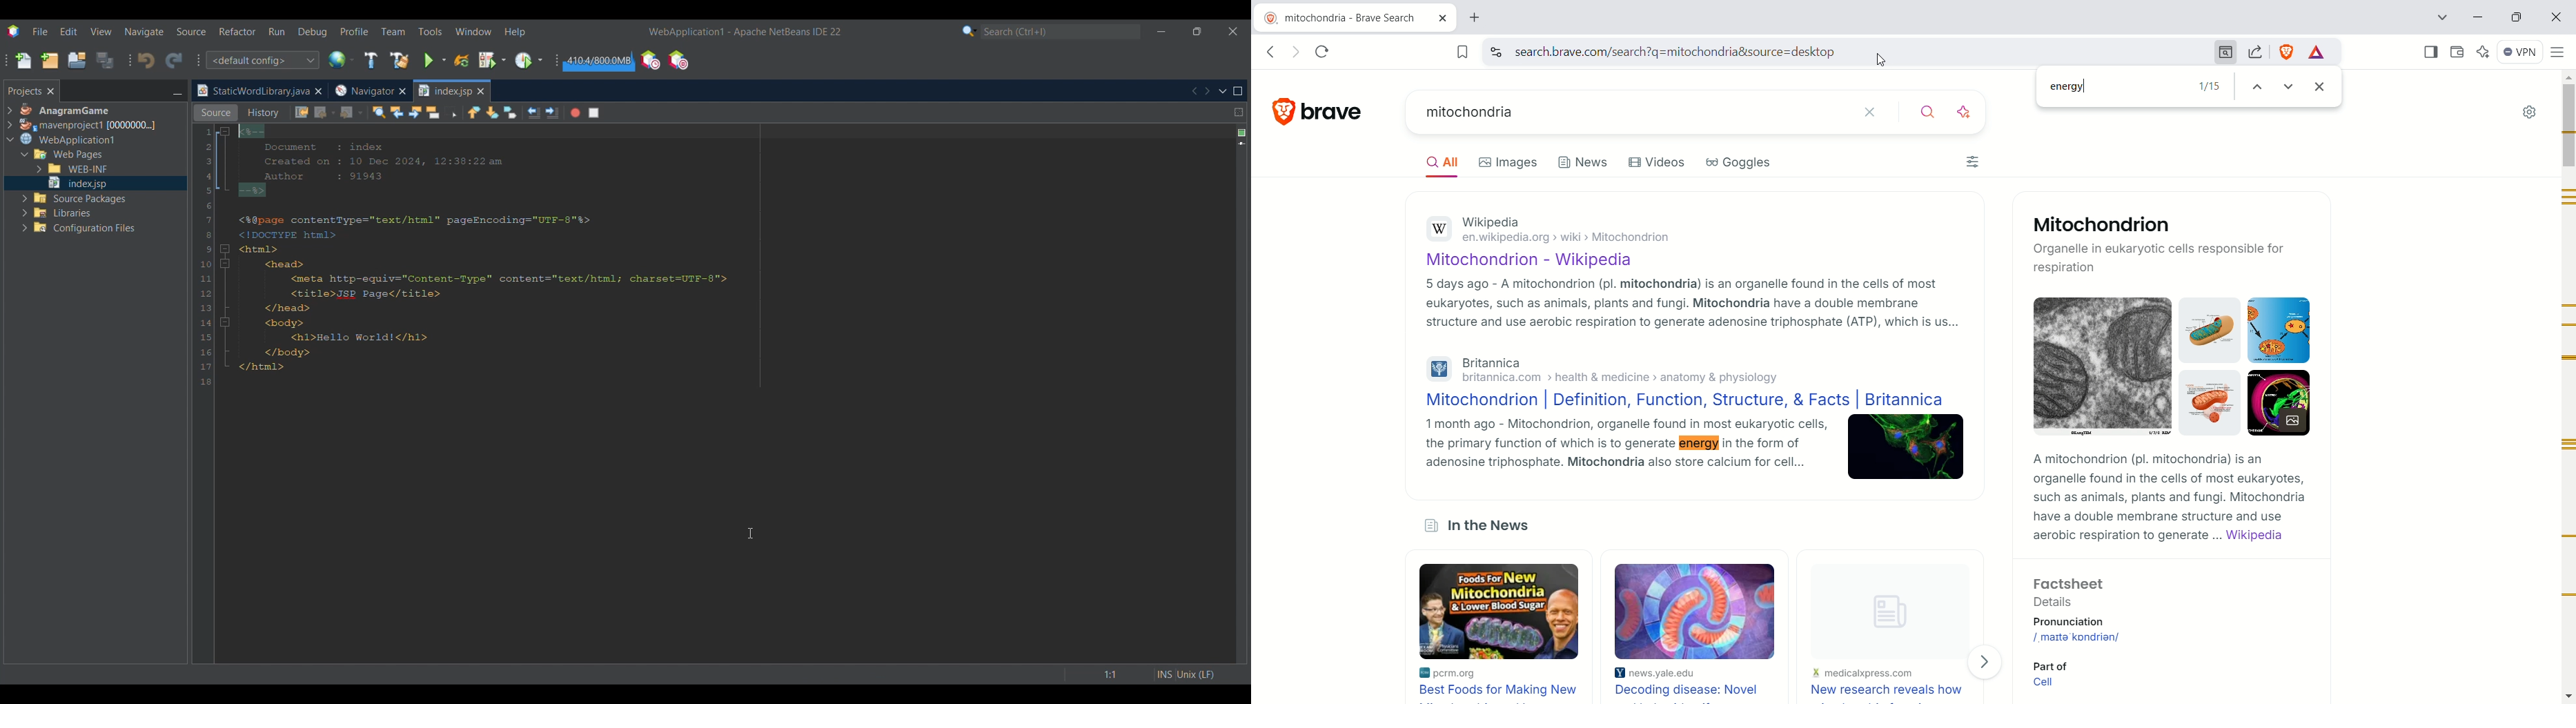  I want to click on Mitochondrion - Wikipedia, so click(1561, 257).